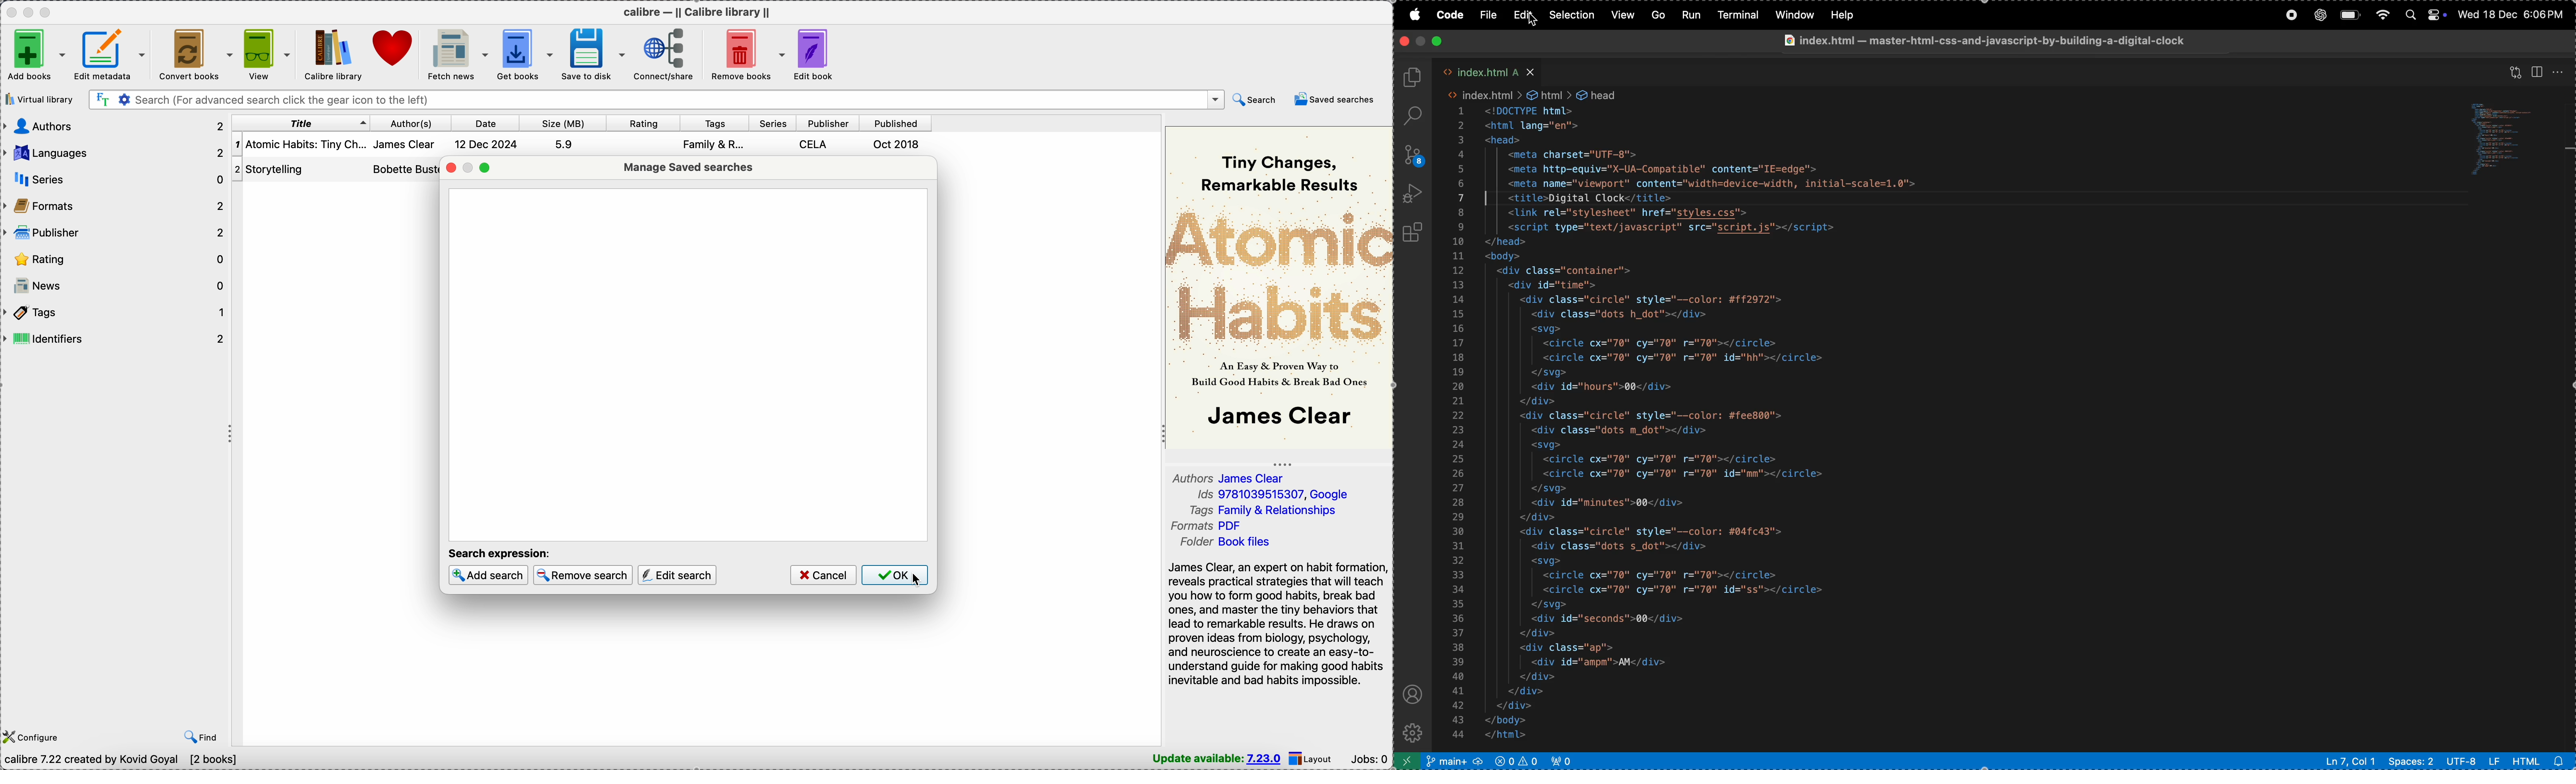 The height and width of the screenshot is (784, 2576). Describe the element at coordinates (32, 737) in the screenshot. I see `configure` at that location.